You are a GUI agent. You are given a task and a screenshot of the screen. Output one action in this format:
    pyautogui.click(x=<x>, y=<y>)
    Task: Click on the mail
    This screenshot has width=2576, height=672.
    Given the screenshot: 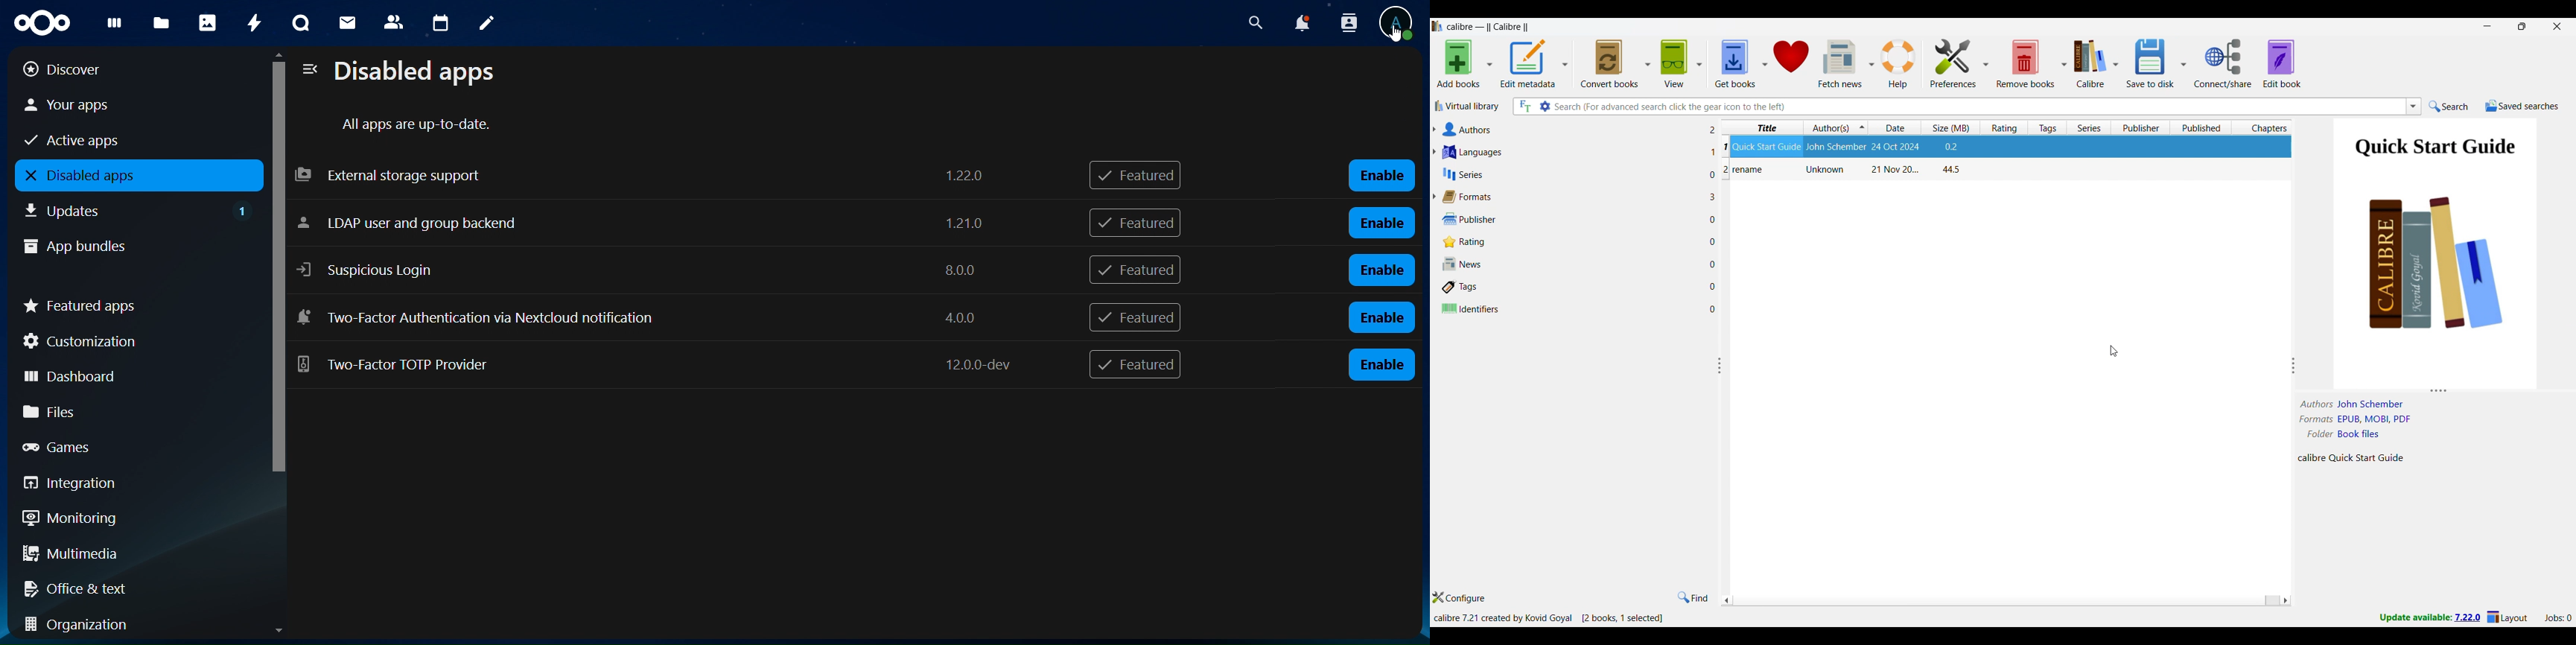 What is the action you would take?
    pyautogui.click(x=347, y=21)
    